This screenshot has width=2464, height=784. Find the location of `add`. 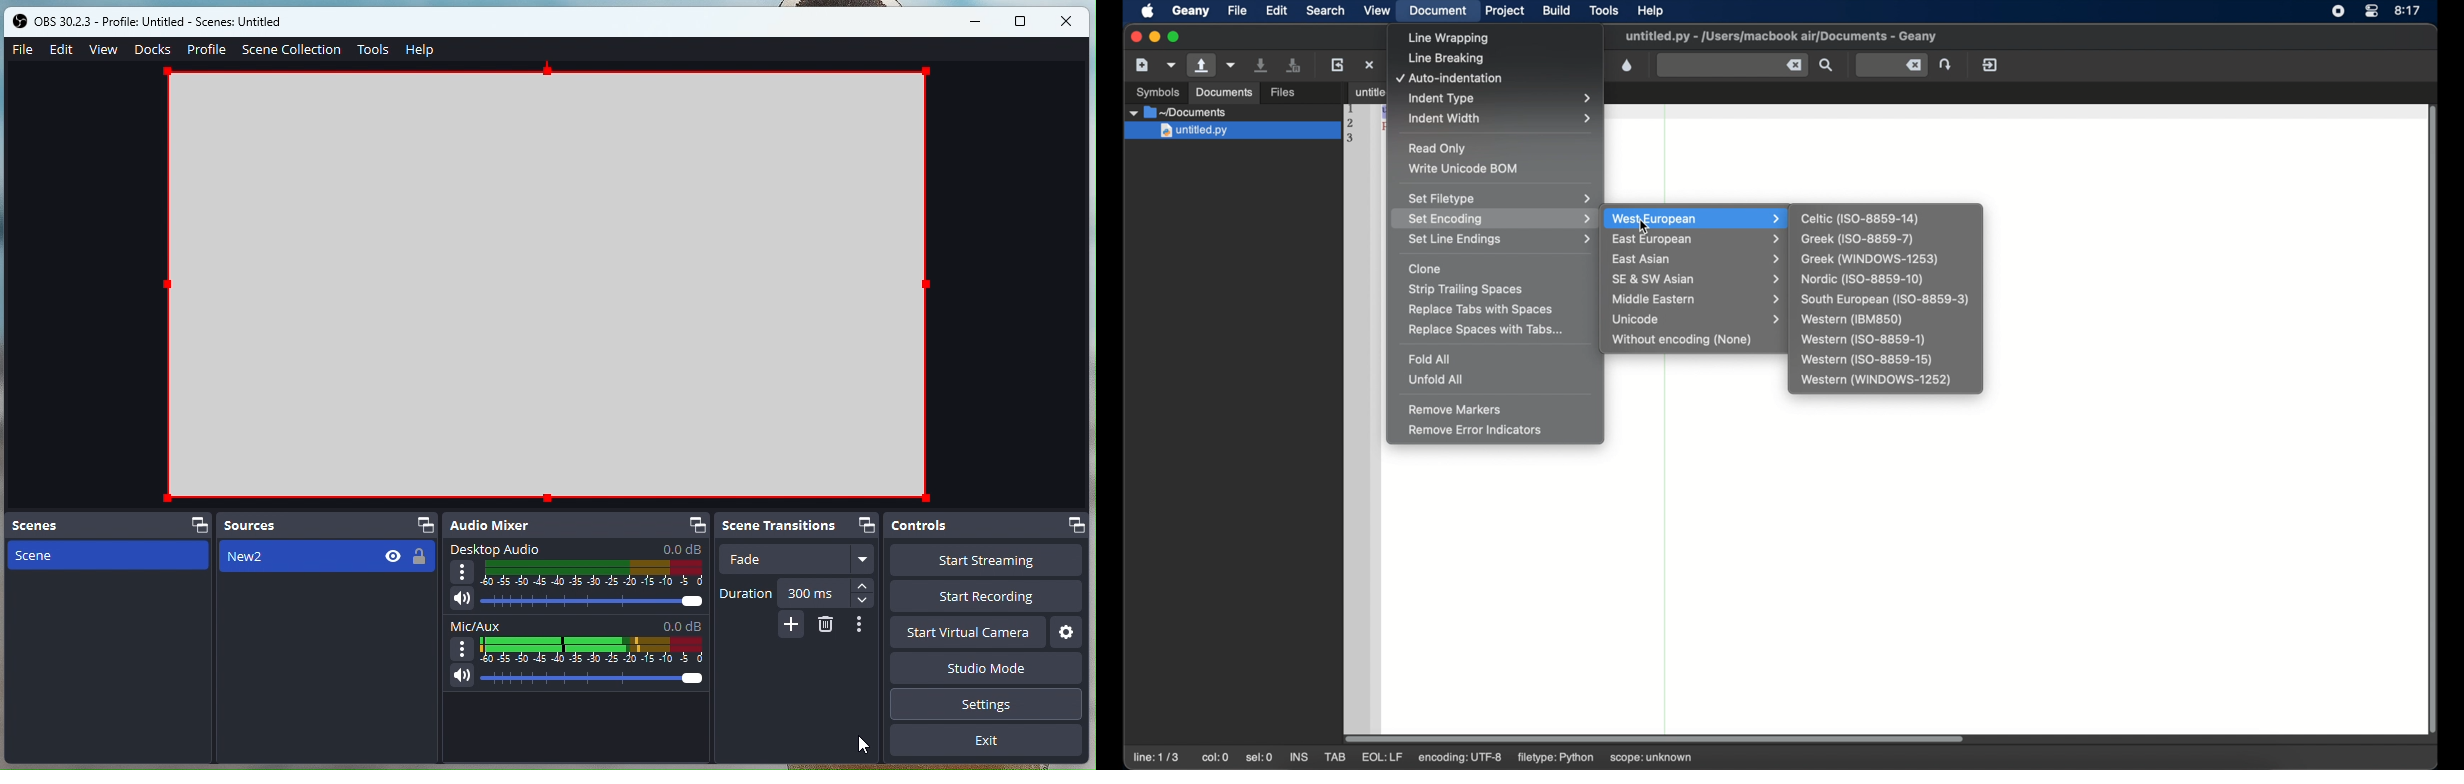

add is located at coordinates (790, 625).